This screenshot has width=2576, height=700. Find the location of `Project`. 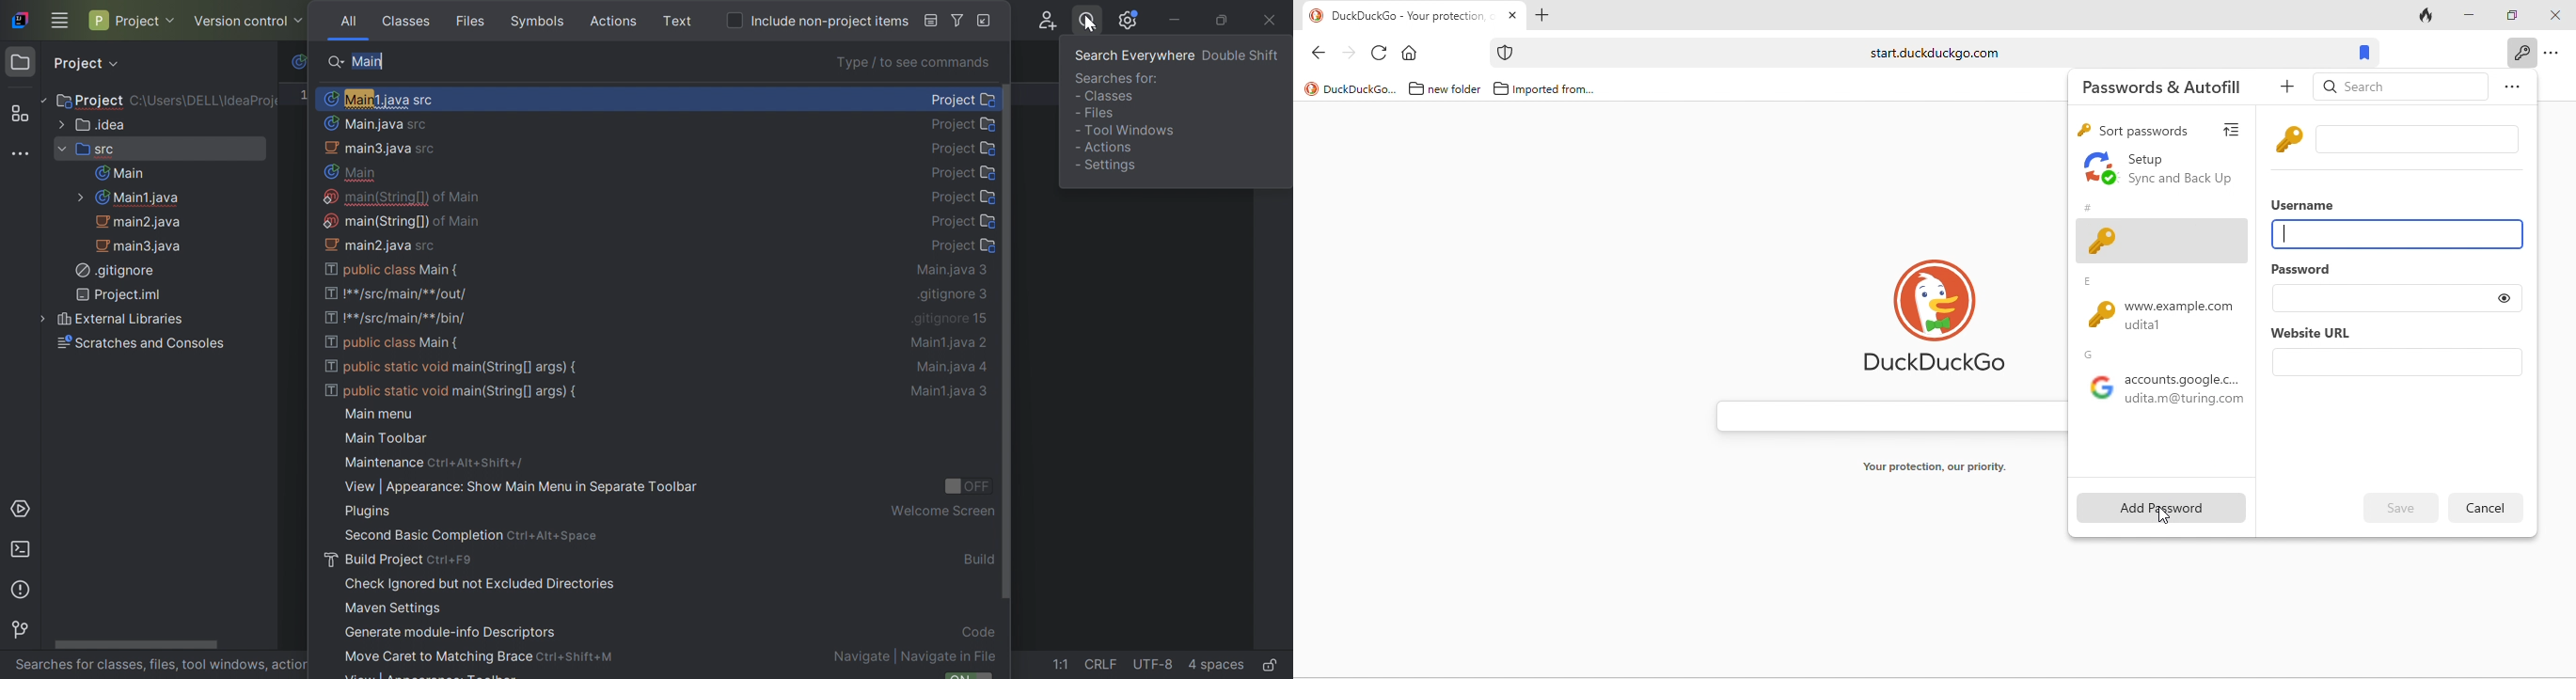

Project is located at coordinates (964, 247).